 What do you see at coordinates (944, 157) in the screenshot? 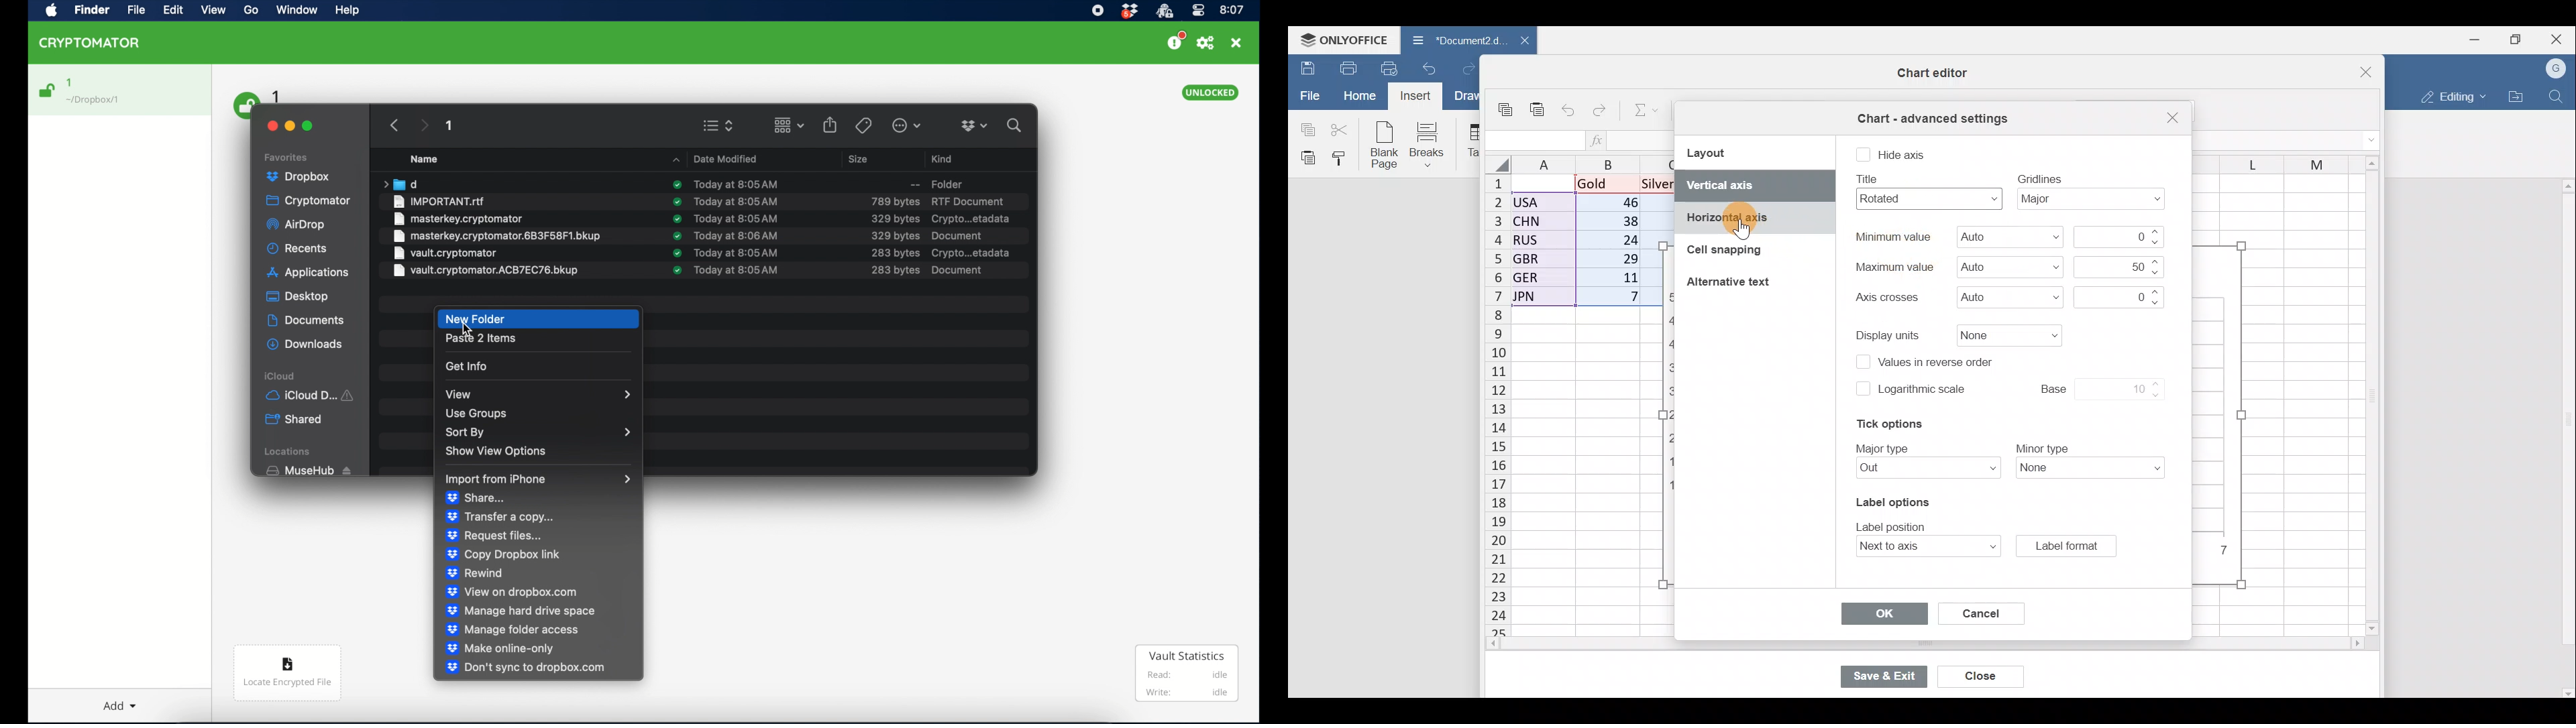
I see `Kind` at bounding box center [944, 157].